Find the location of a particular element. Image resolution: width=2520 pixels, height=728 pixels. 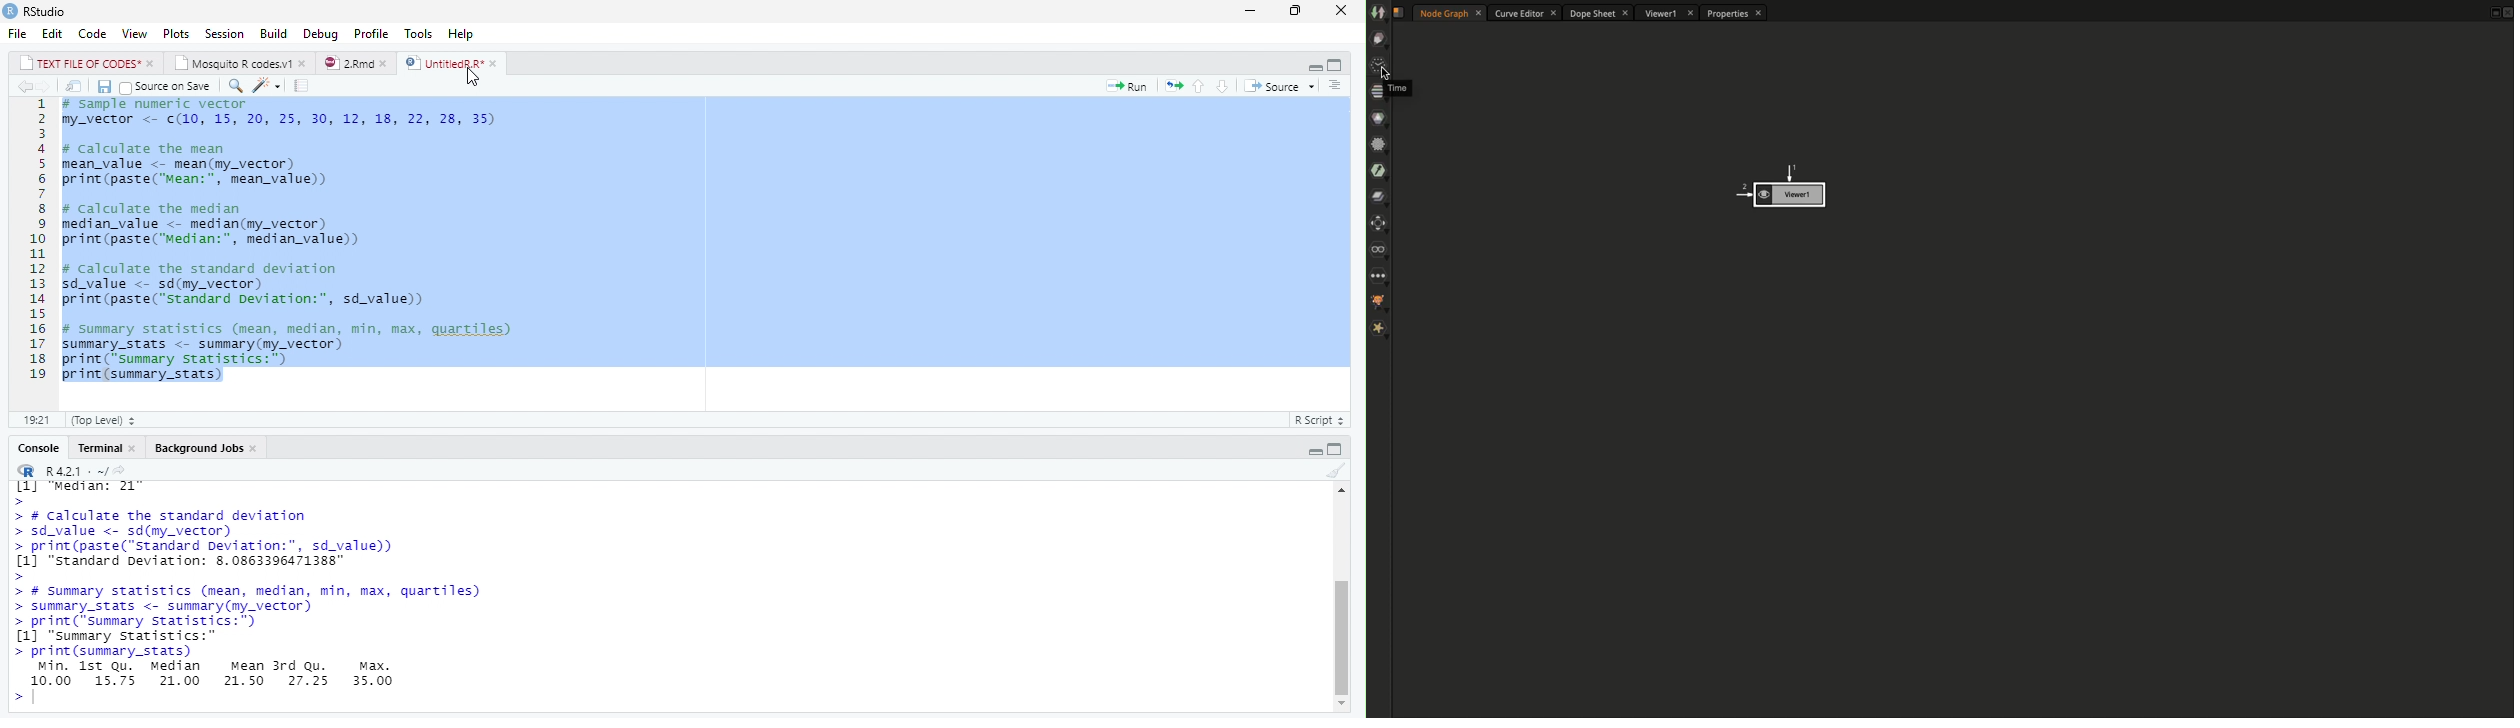

maximize is located at coordinates (1335, 66).